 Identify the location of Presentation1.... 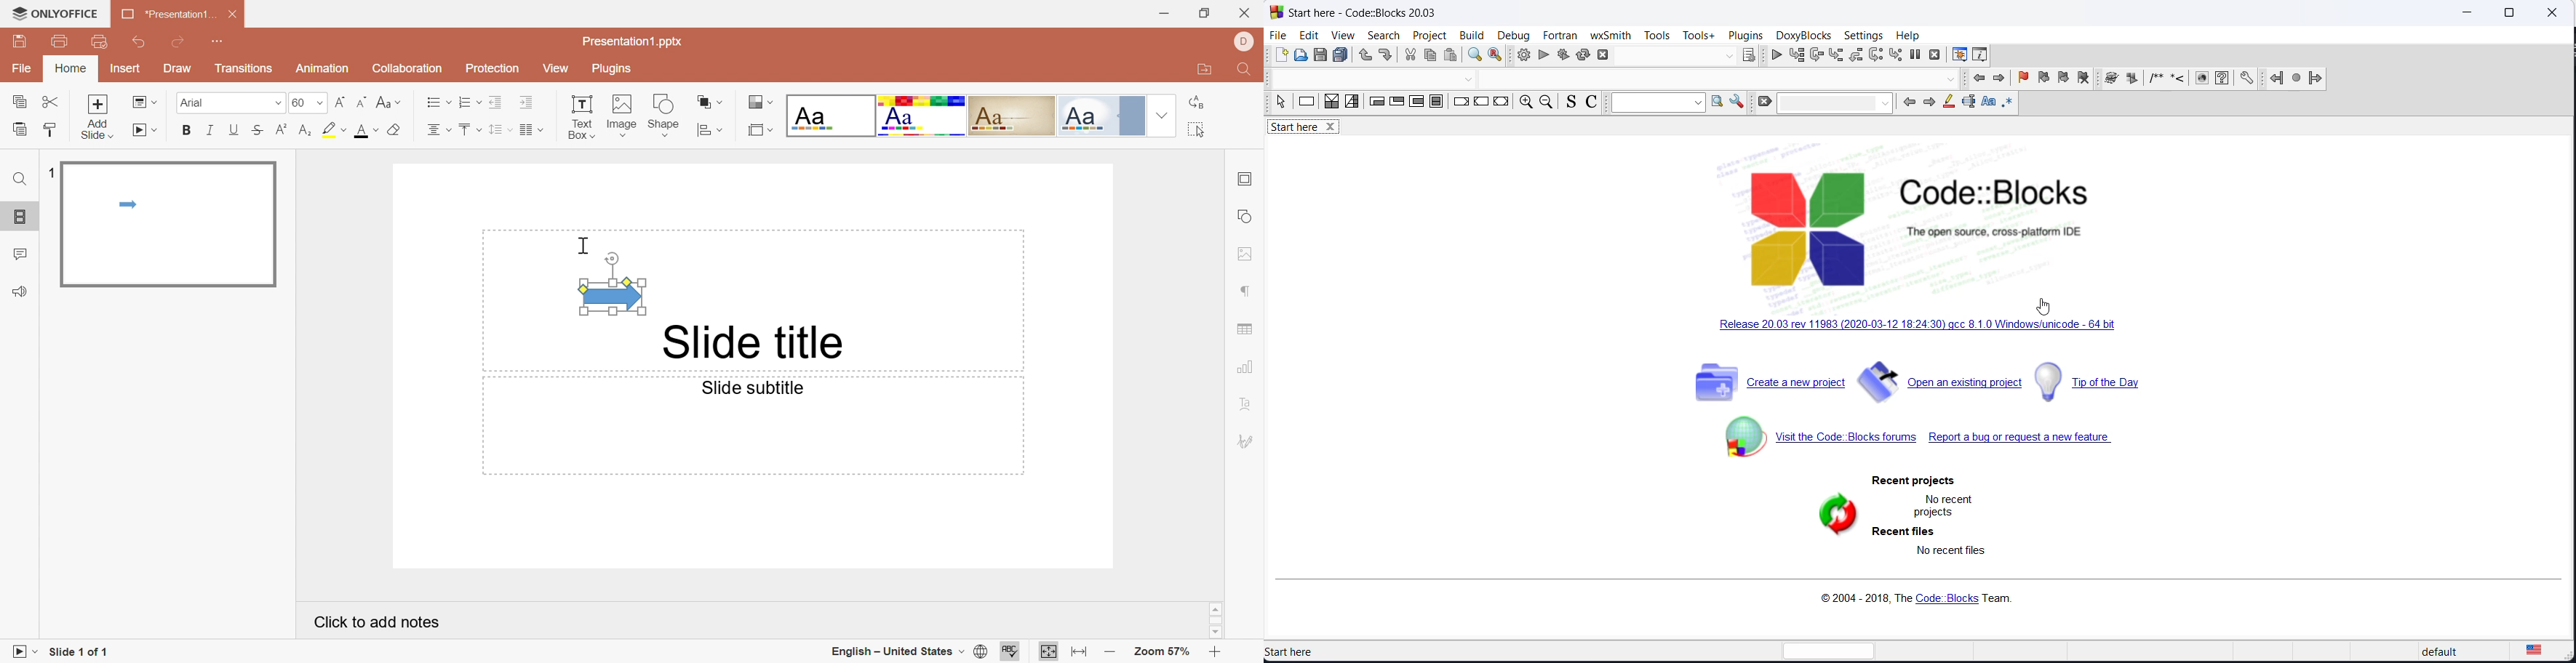
(168, 14).